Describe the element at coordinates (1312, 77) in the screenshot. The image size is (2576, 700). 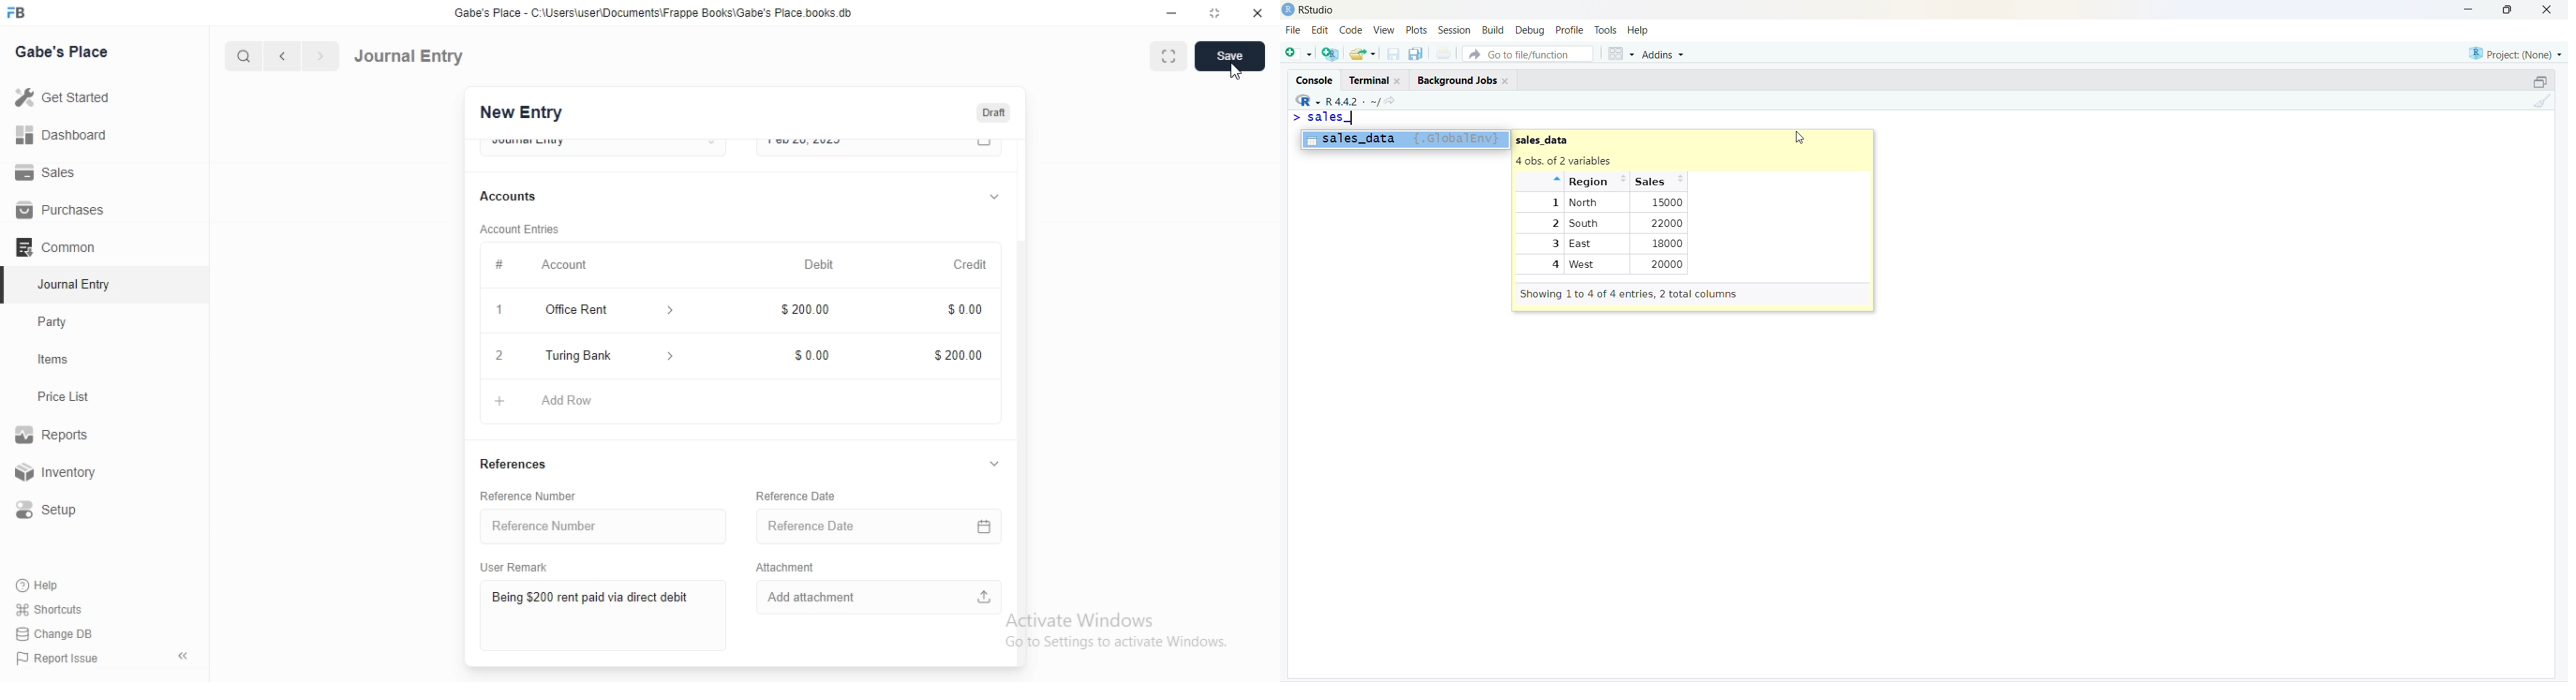
I see `Console` at that location.